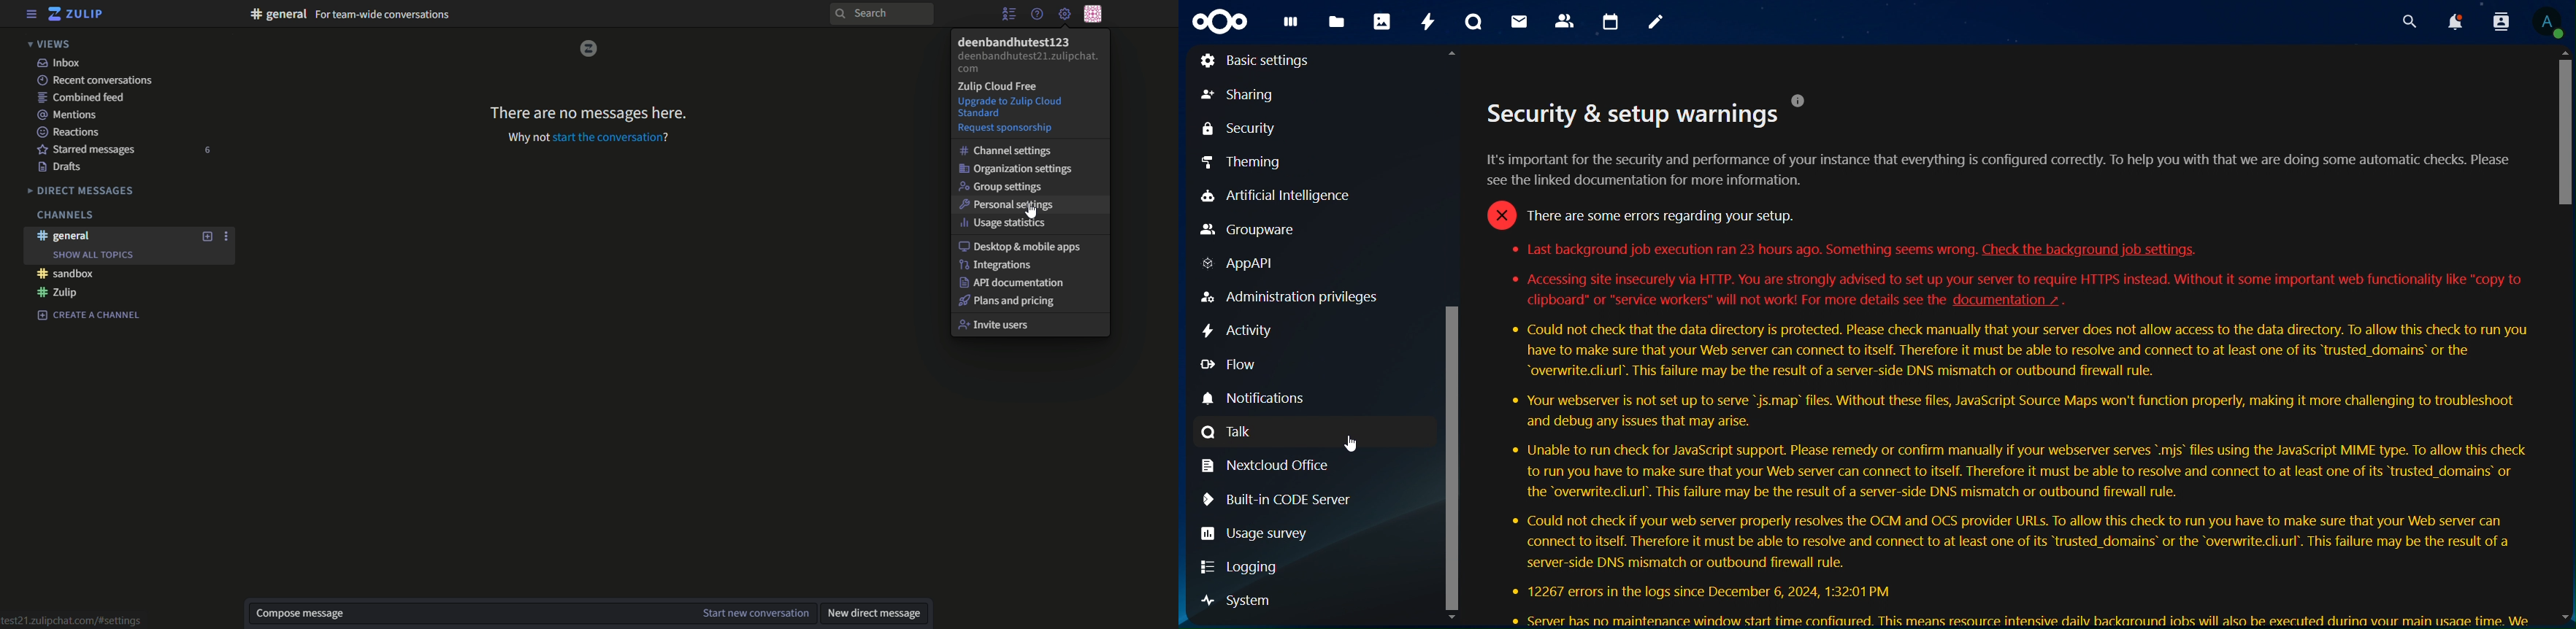  I want to click on ® 12267 errors in the logs since December 6, 2024, 1:32:01 PM, so click(1702, 590).